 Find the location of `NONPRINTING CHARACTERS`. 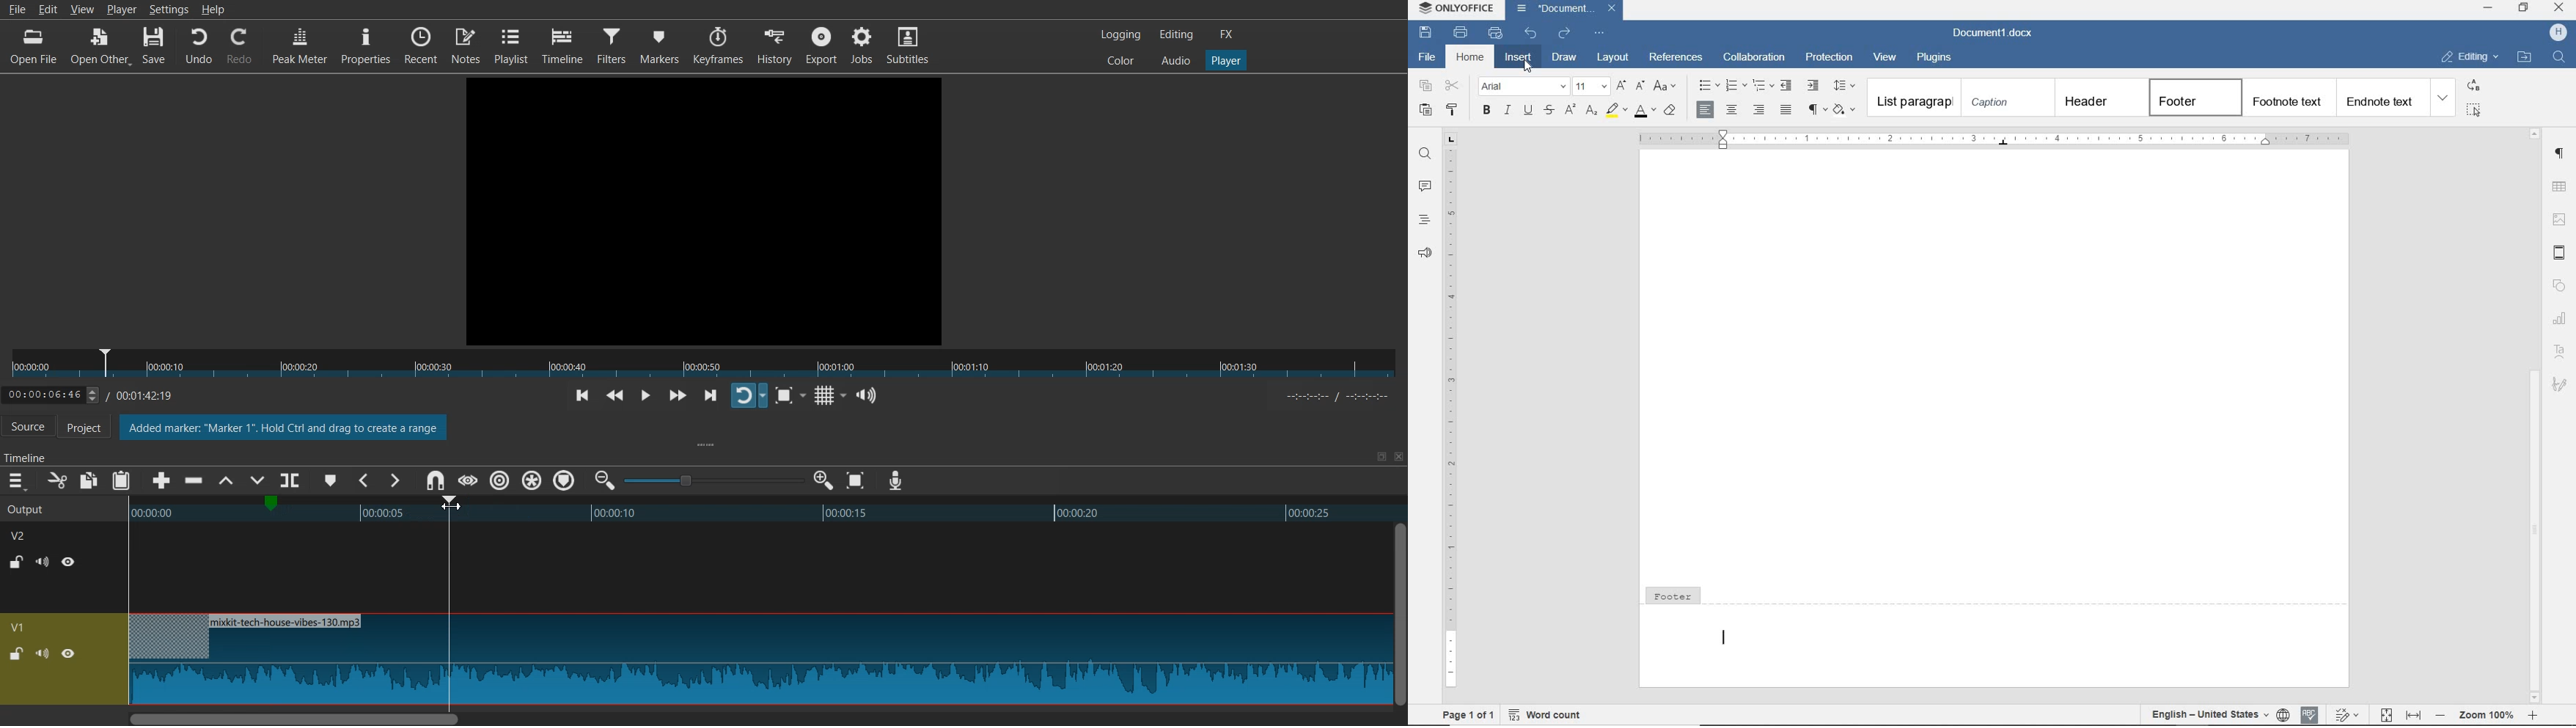

NONPRINTING CHARACTERS is located at coordinates (1817, 110).